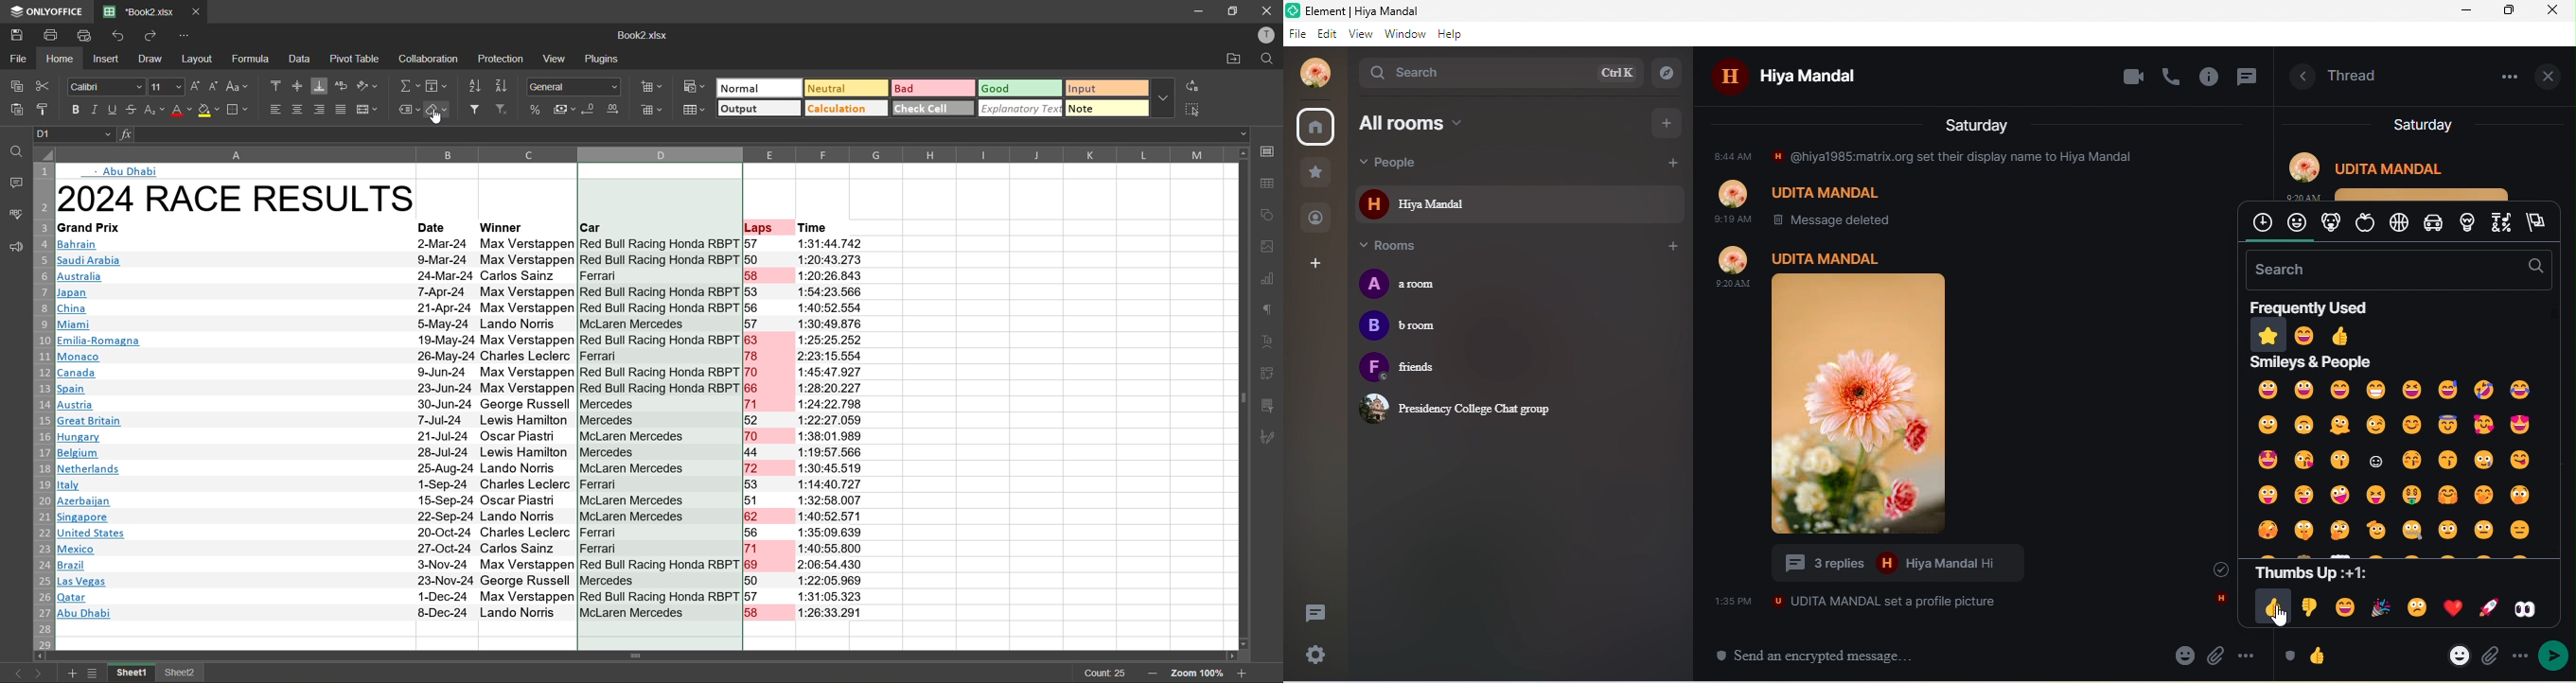 This screenshot has width=2576, height=700. I want to click on bad, so click(932, 89).